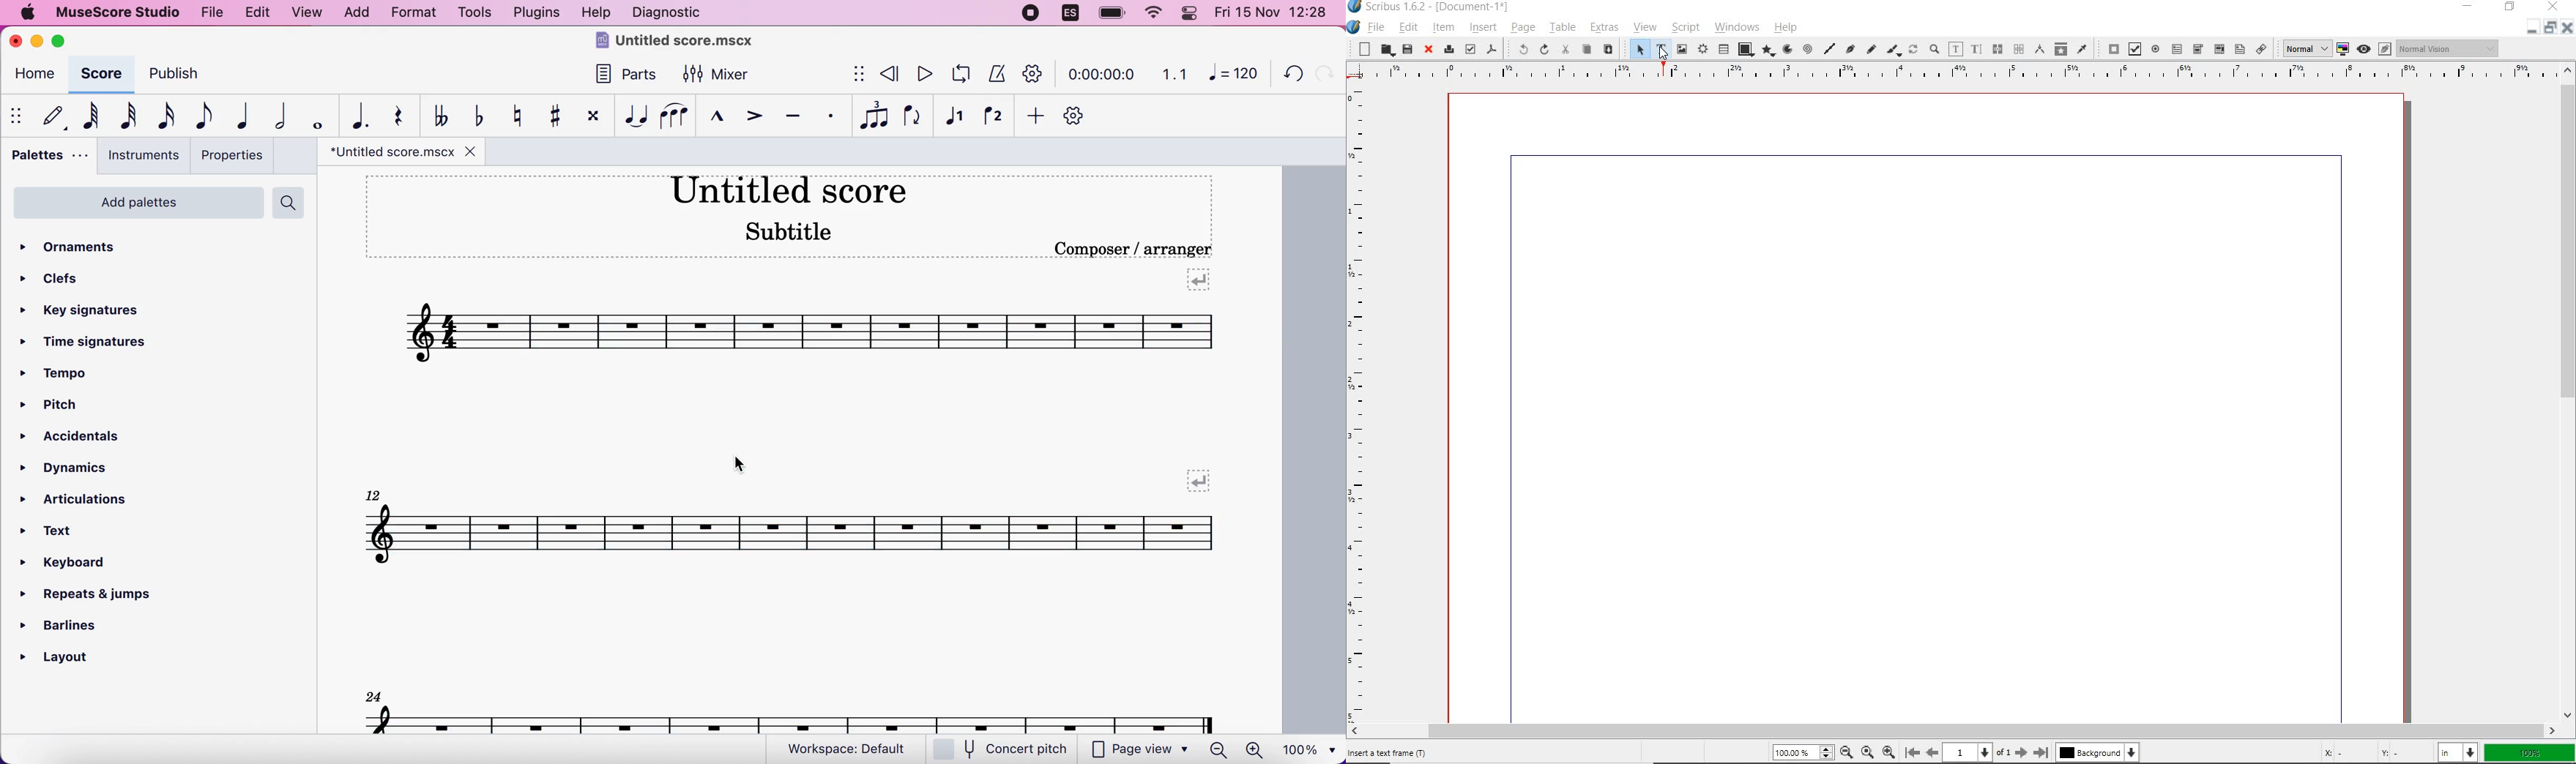 Image resolution: width=2576 pixels, height=784 pixels. Describe the element at coordinates (2218, 49) in the screenshot. I see `pdf combo box` at that location.